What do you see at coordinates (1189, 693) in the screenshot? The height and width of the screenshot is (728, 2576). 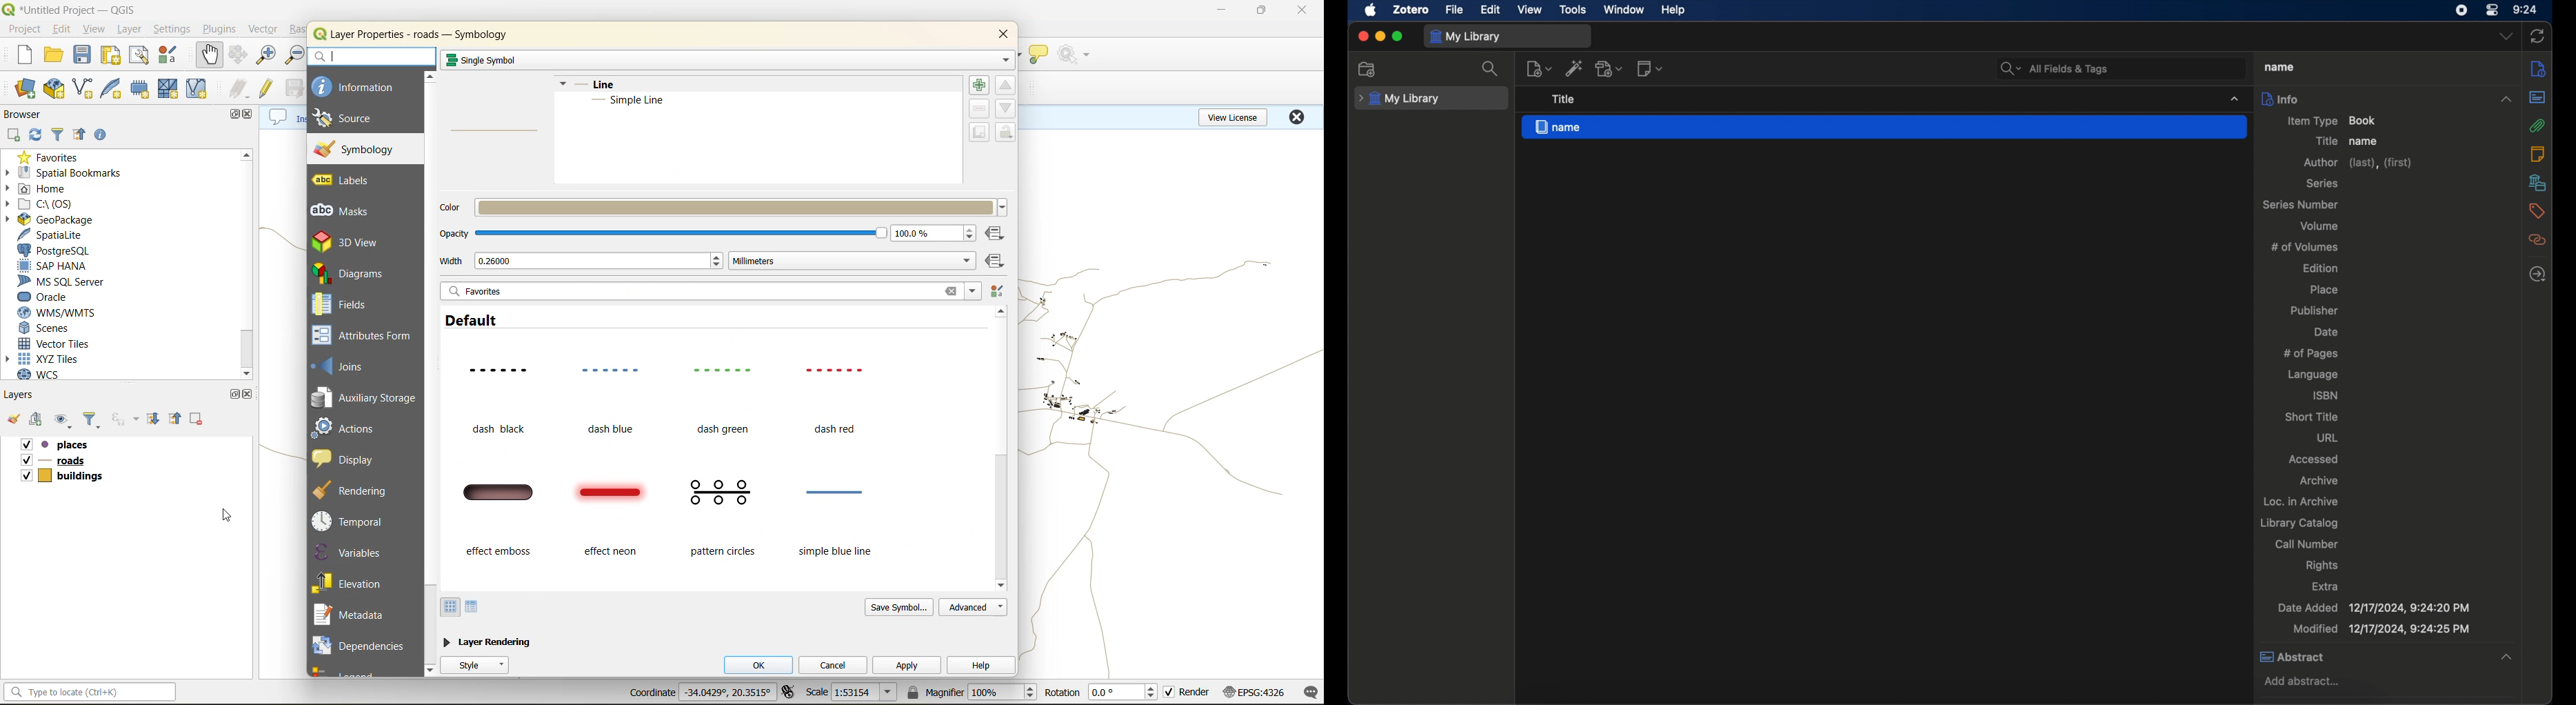 I see `render` at bounding box center [1189, 693].